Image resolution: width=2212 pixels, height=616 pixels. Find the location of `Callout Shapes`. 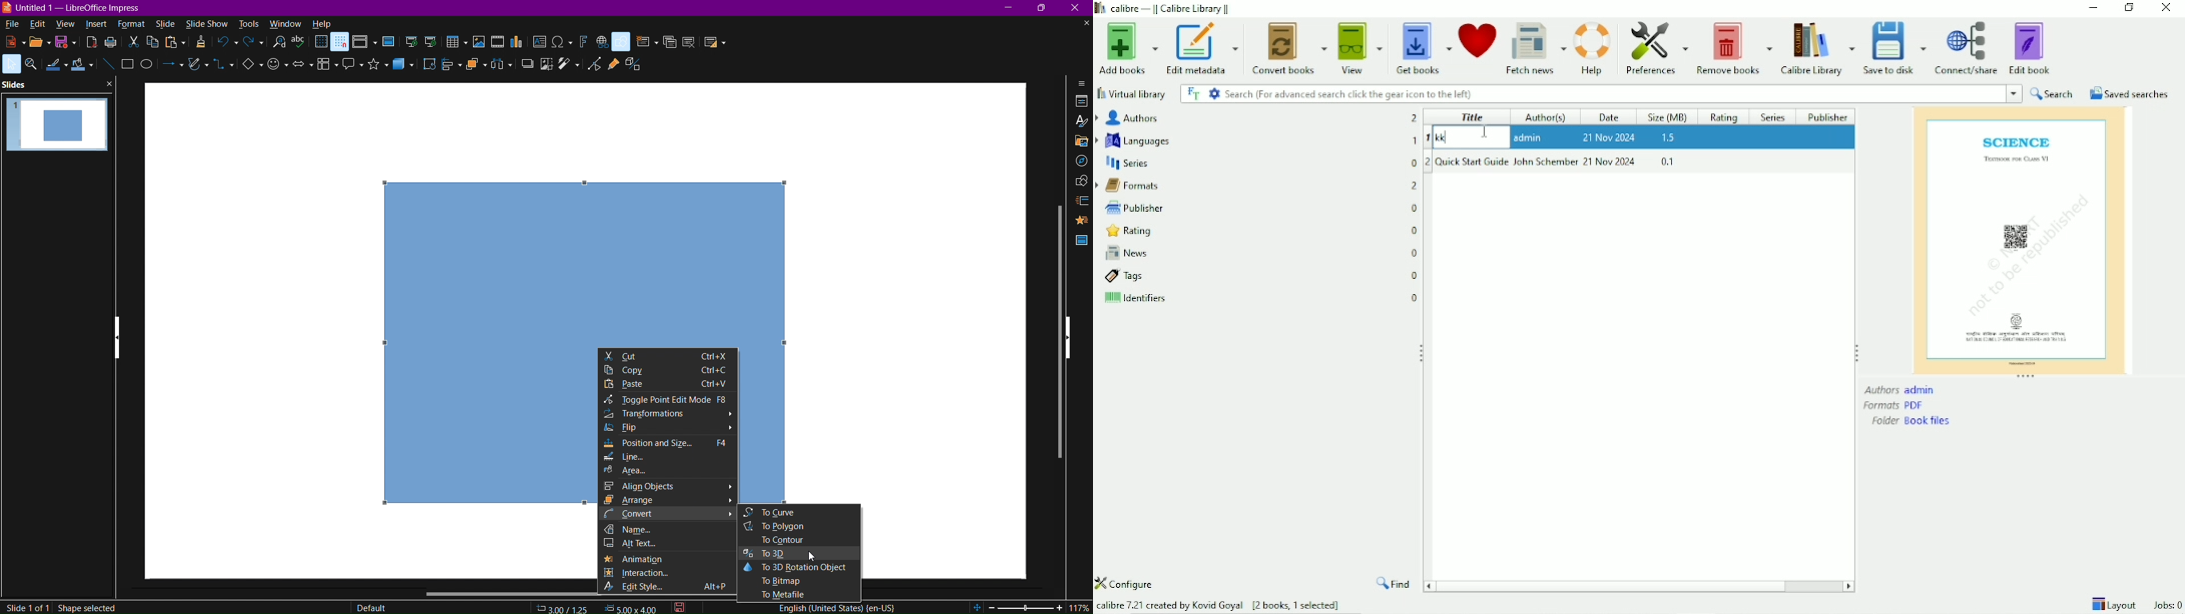

Callout Shapes is located at coordinates (350, 68).